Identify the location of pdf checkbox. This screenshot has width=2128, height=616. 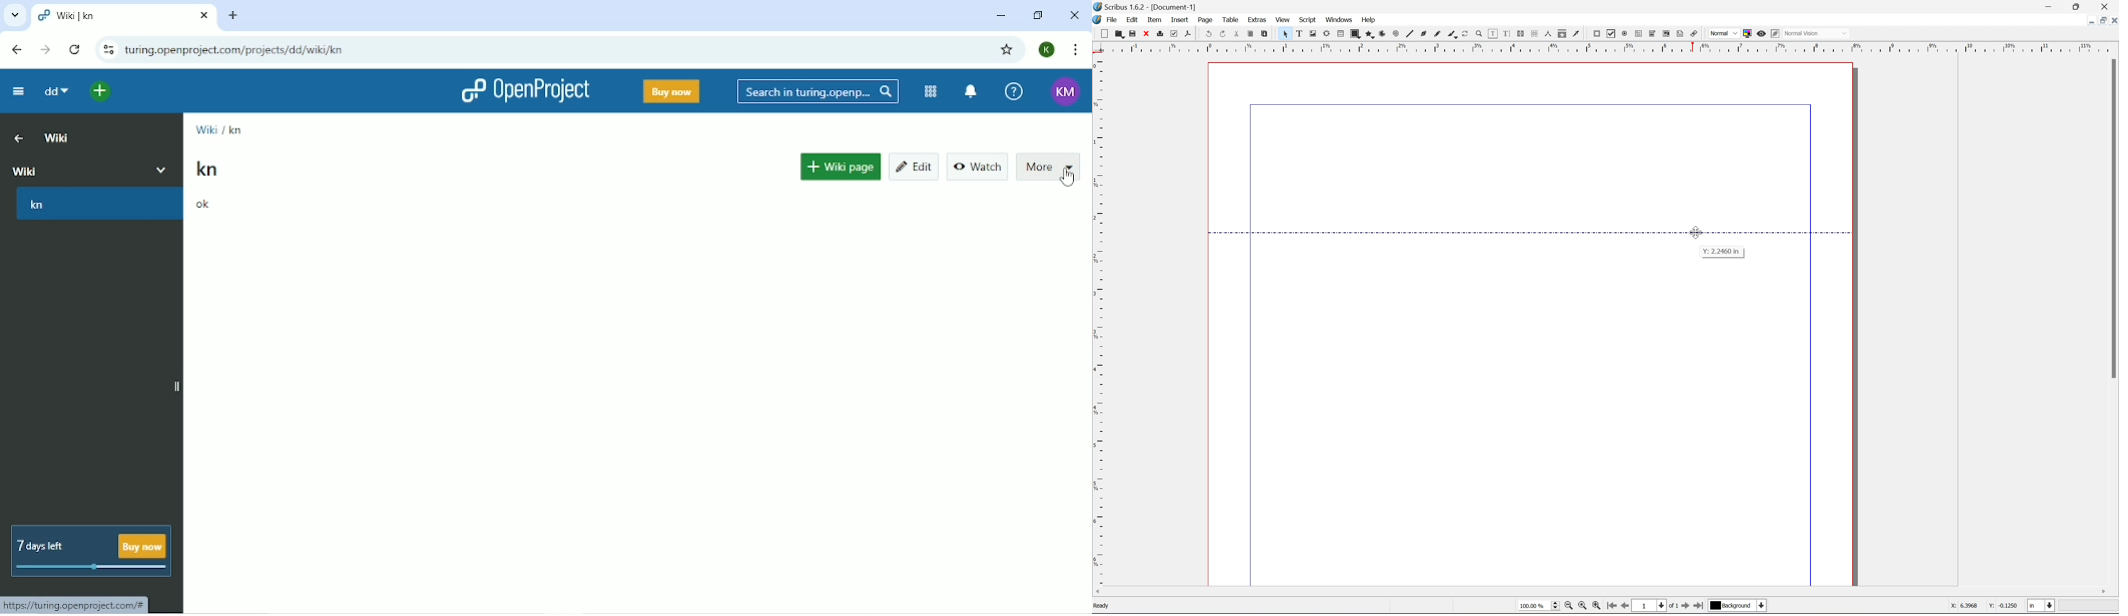
(1611, 34).